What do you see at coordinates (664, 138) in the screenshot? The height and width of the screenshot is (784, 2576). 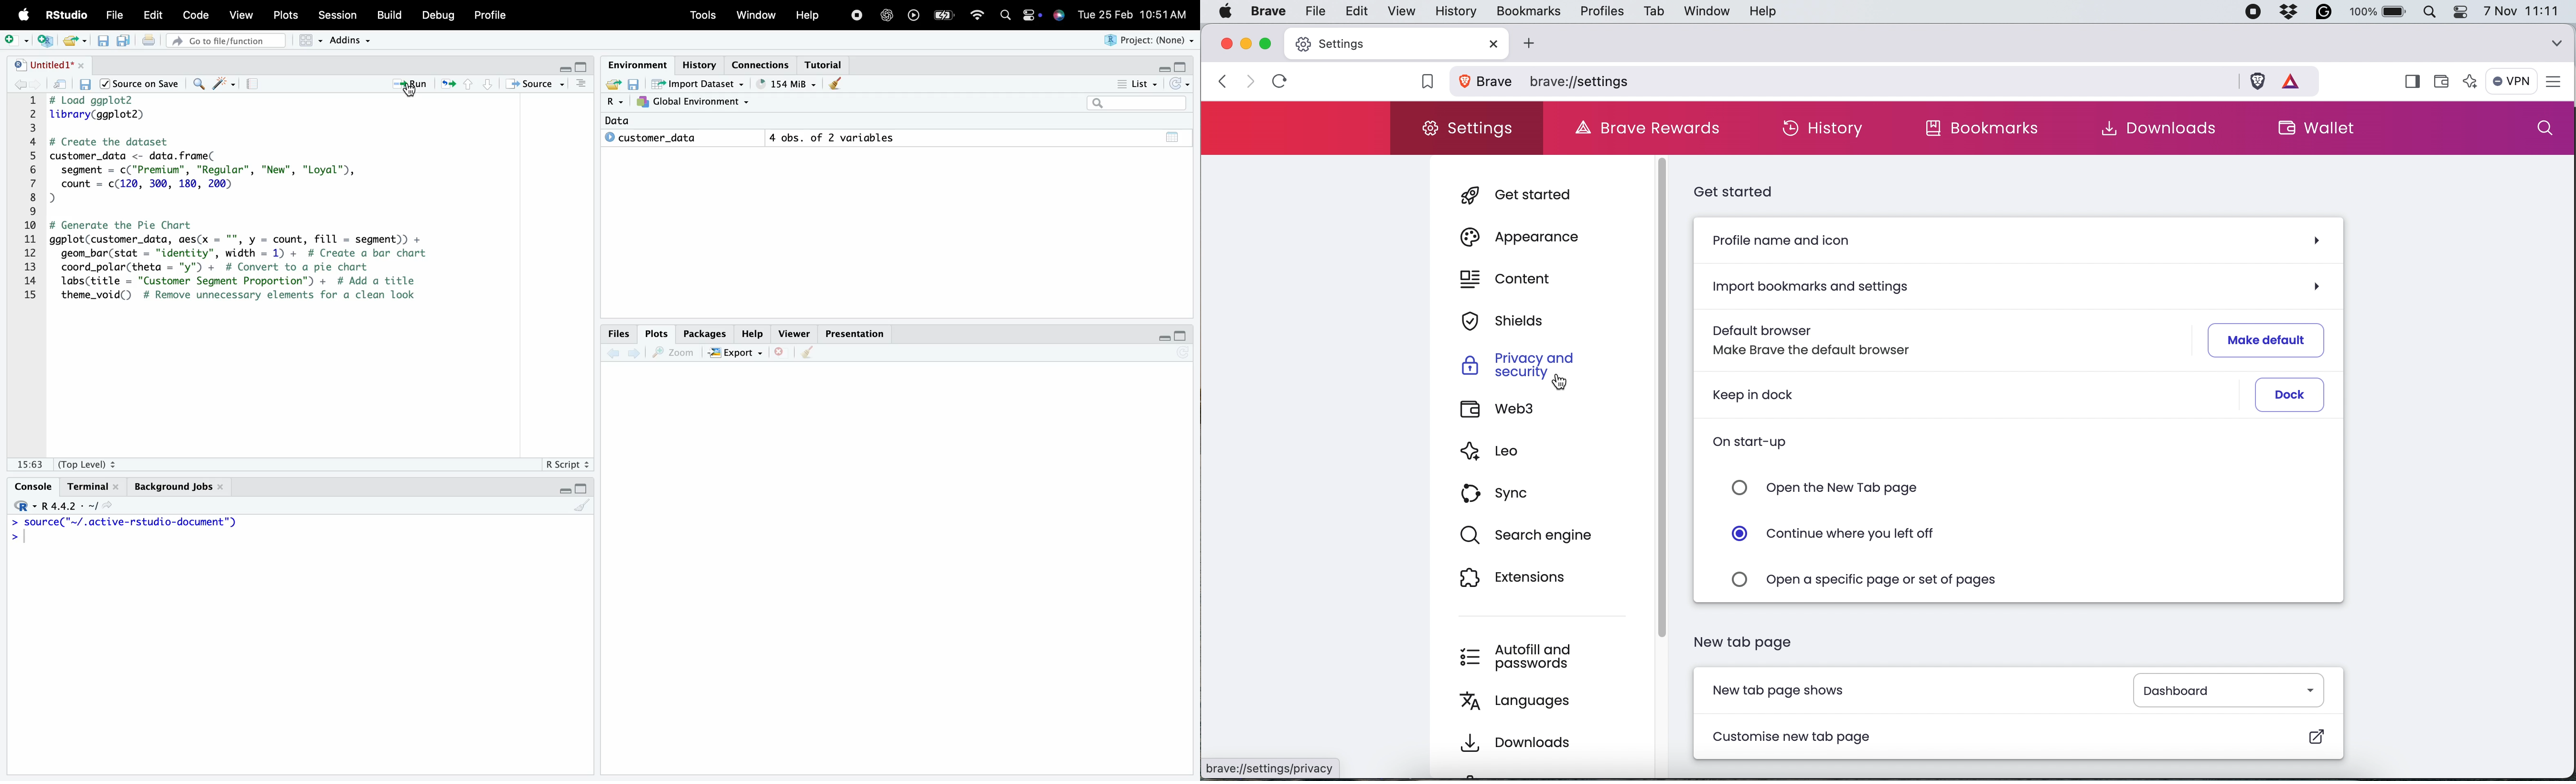 I see `© customer_data` at bounding box center [664, 138].